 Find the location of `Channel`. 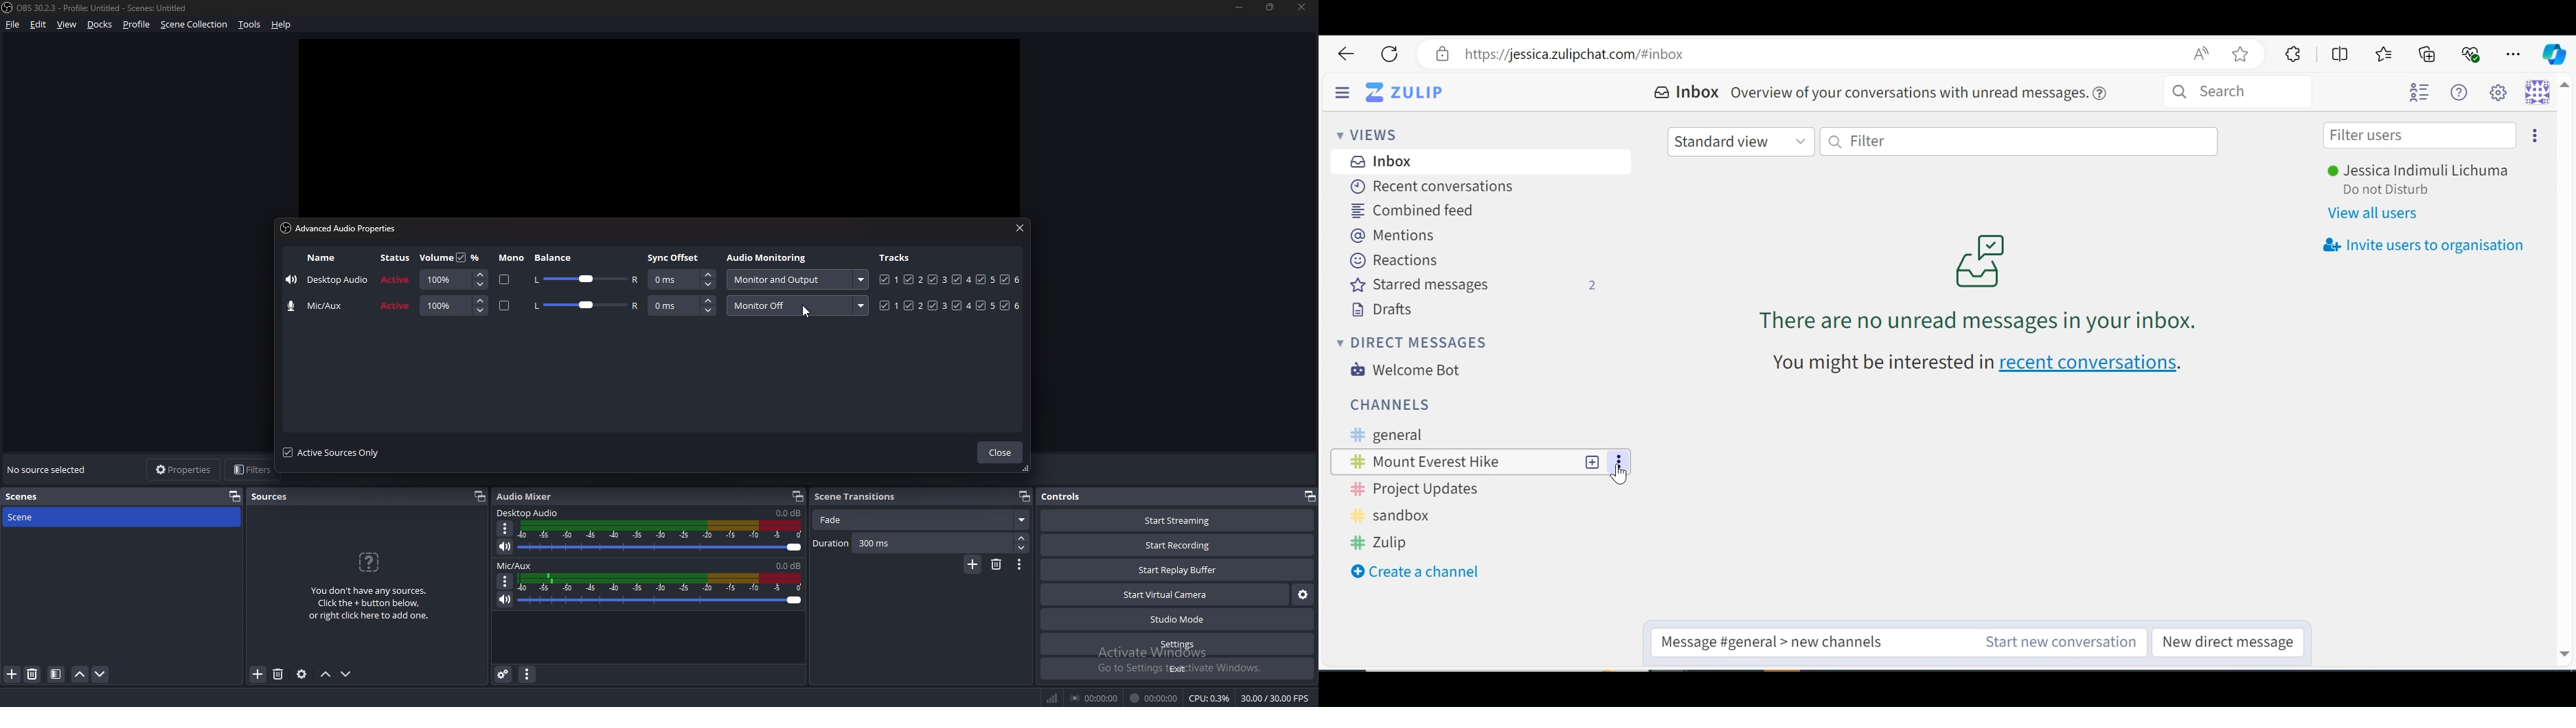

Channel is located at coordinates (1454, 461).